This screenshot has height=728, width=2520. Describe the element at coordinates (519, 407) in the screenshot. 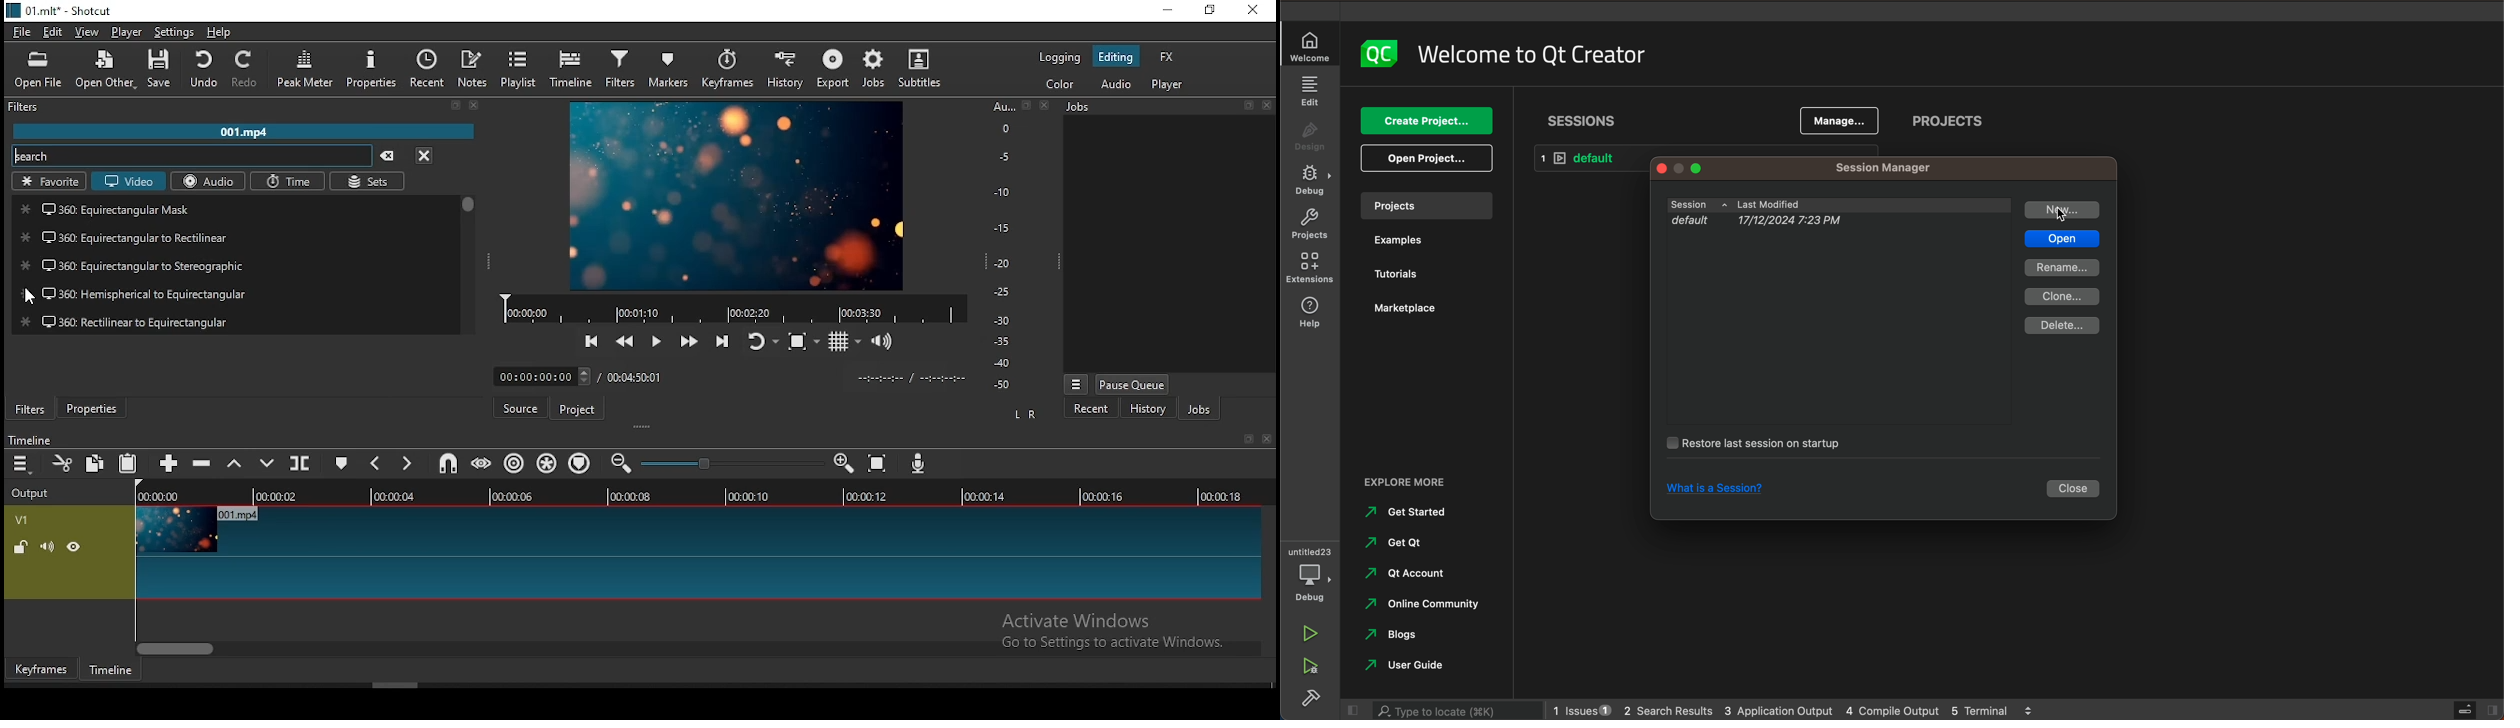

I see `source` at that location.